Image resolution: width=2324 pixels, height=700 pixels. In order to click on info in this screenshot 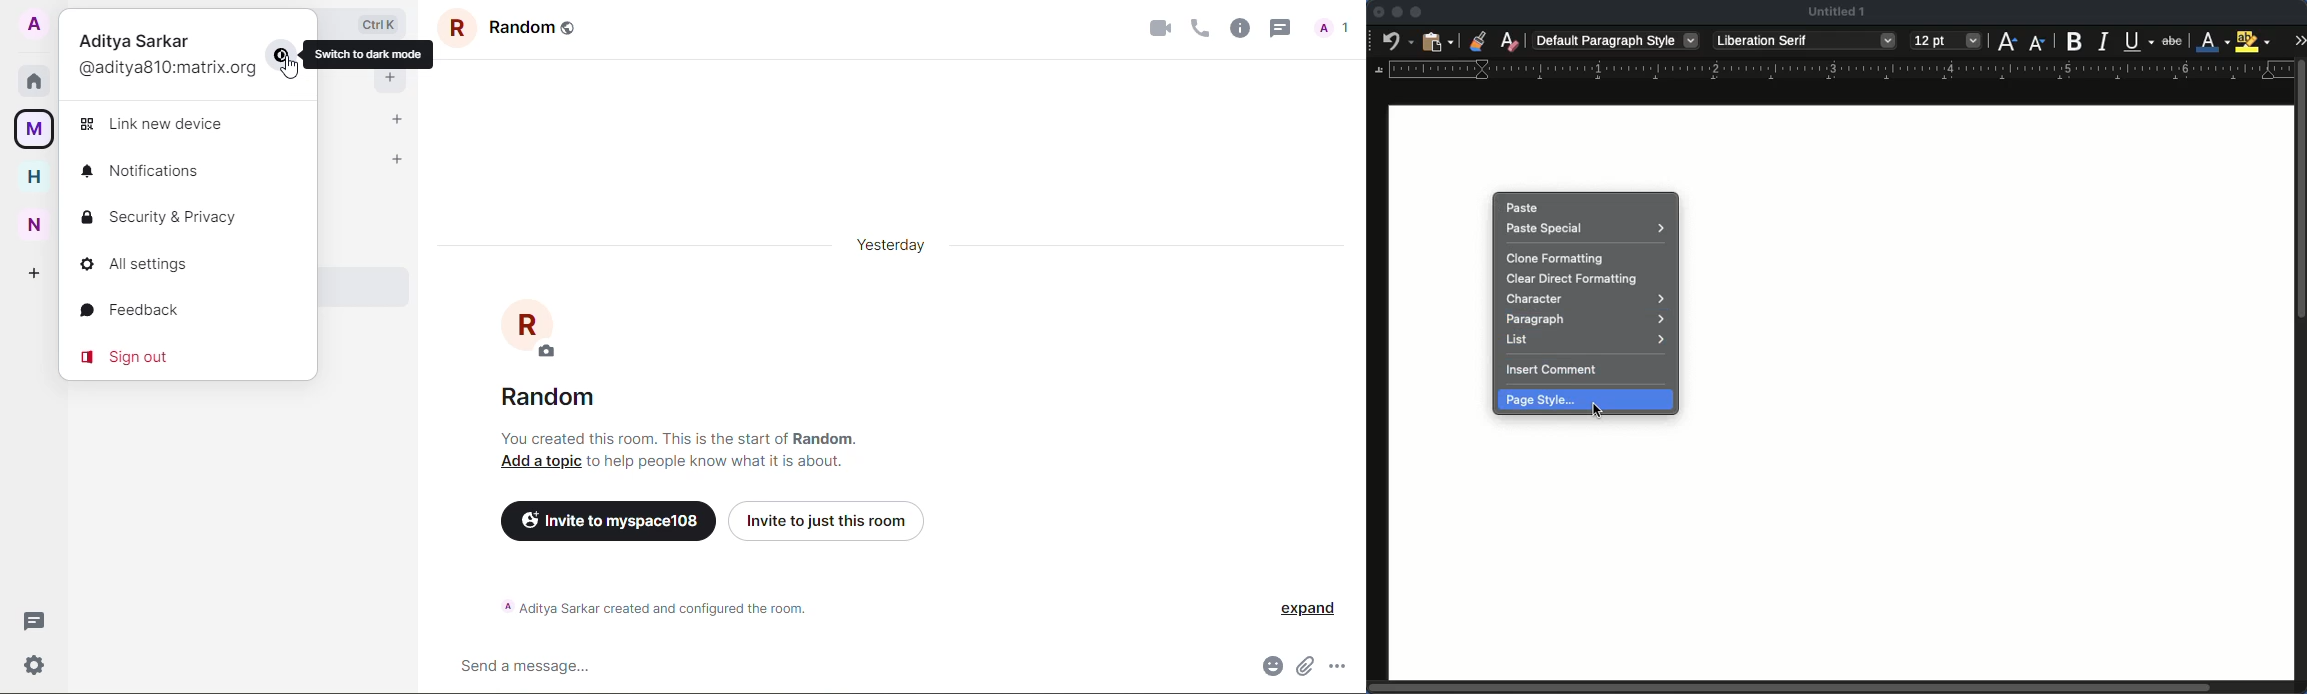, I will do `click(681, 438)`.